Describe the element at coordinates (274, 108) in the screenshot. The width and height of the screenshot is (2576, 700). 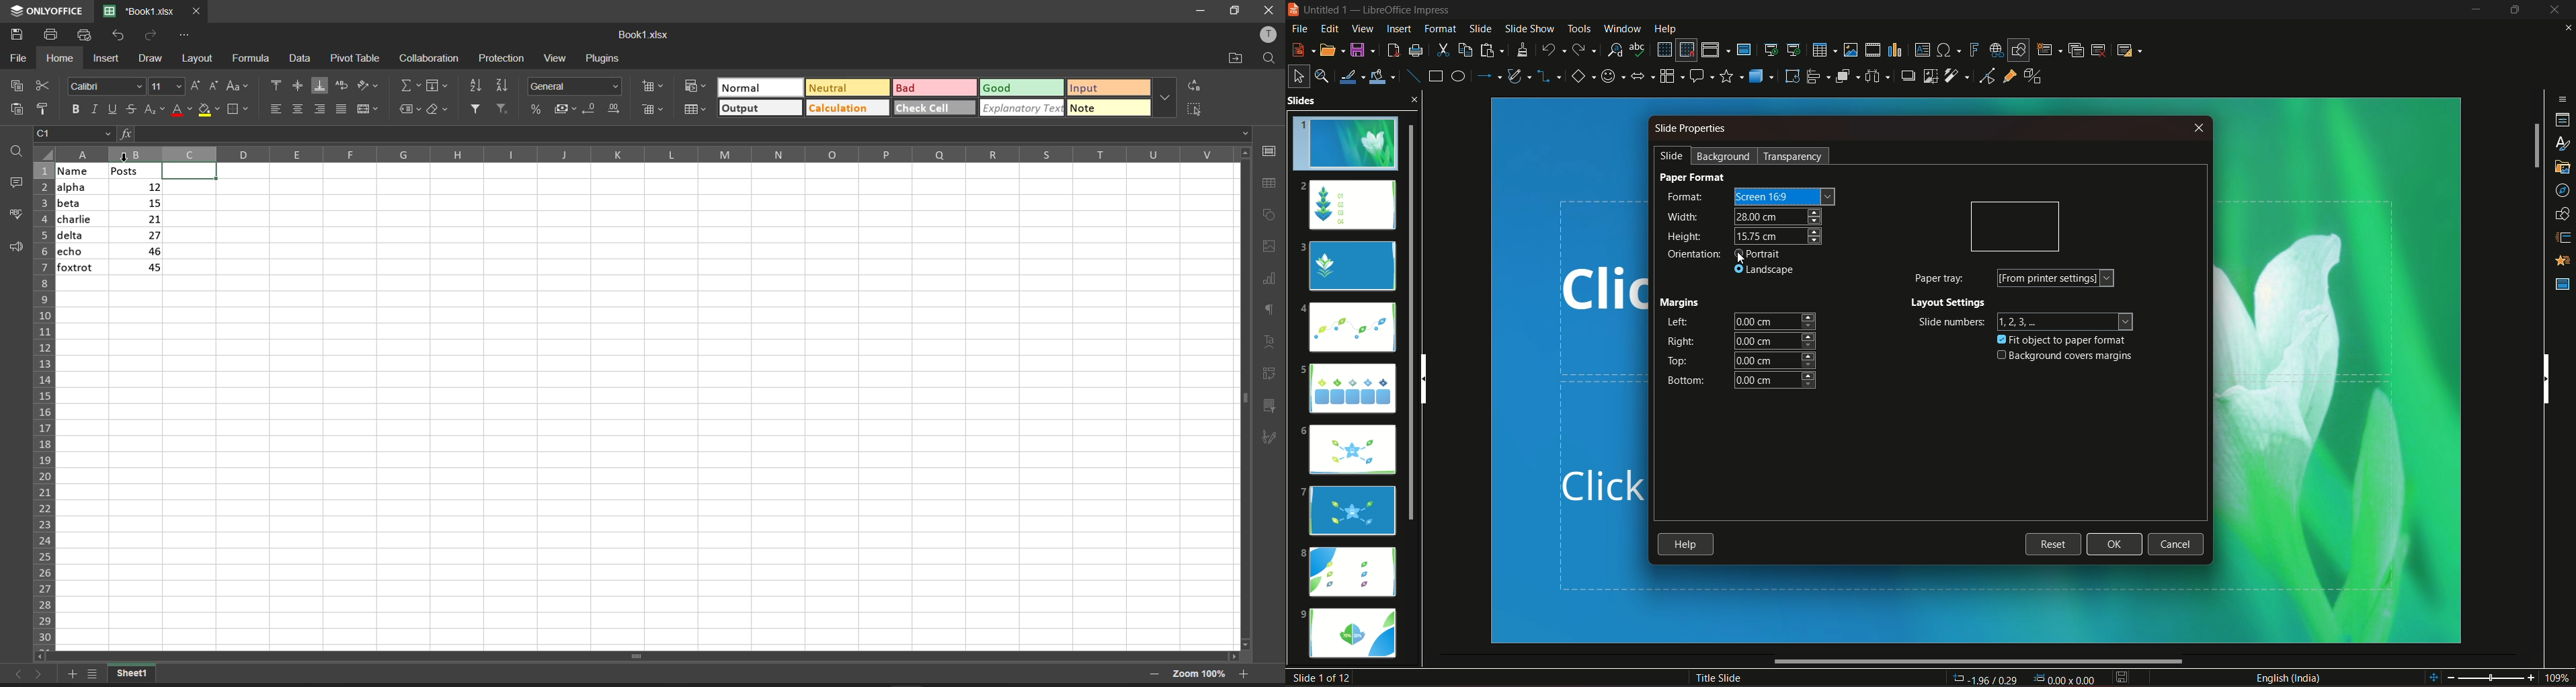
I see `align left` at that location.